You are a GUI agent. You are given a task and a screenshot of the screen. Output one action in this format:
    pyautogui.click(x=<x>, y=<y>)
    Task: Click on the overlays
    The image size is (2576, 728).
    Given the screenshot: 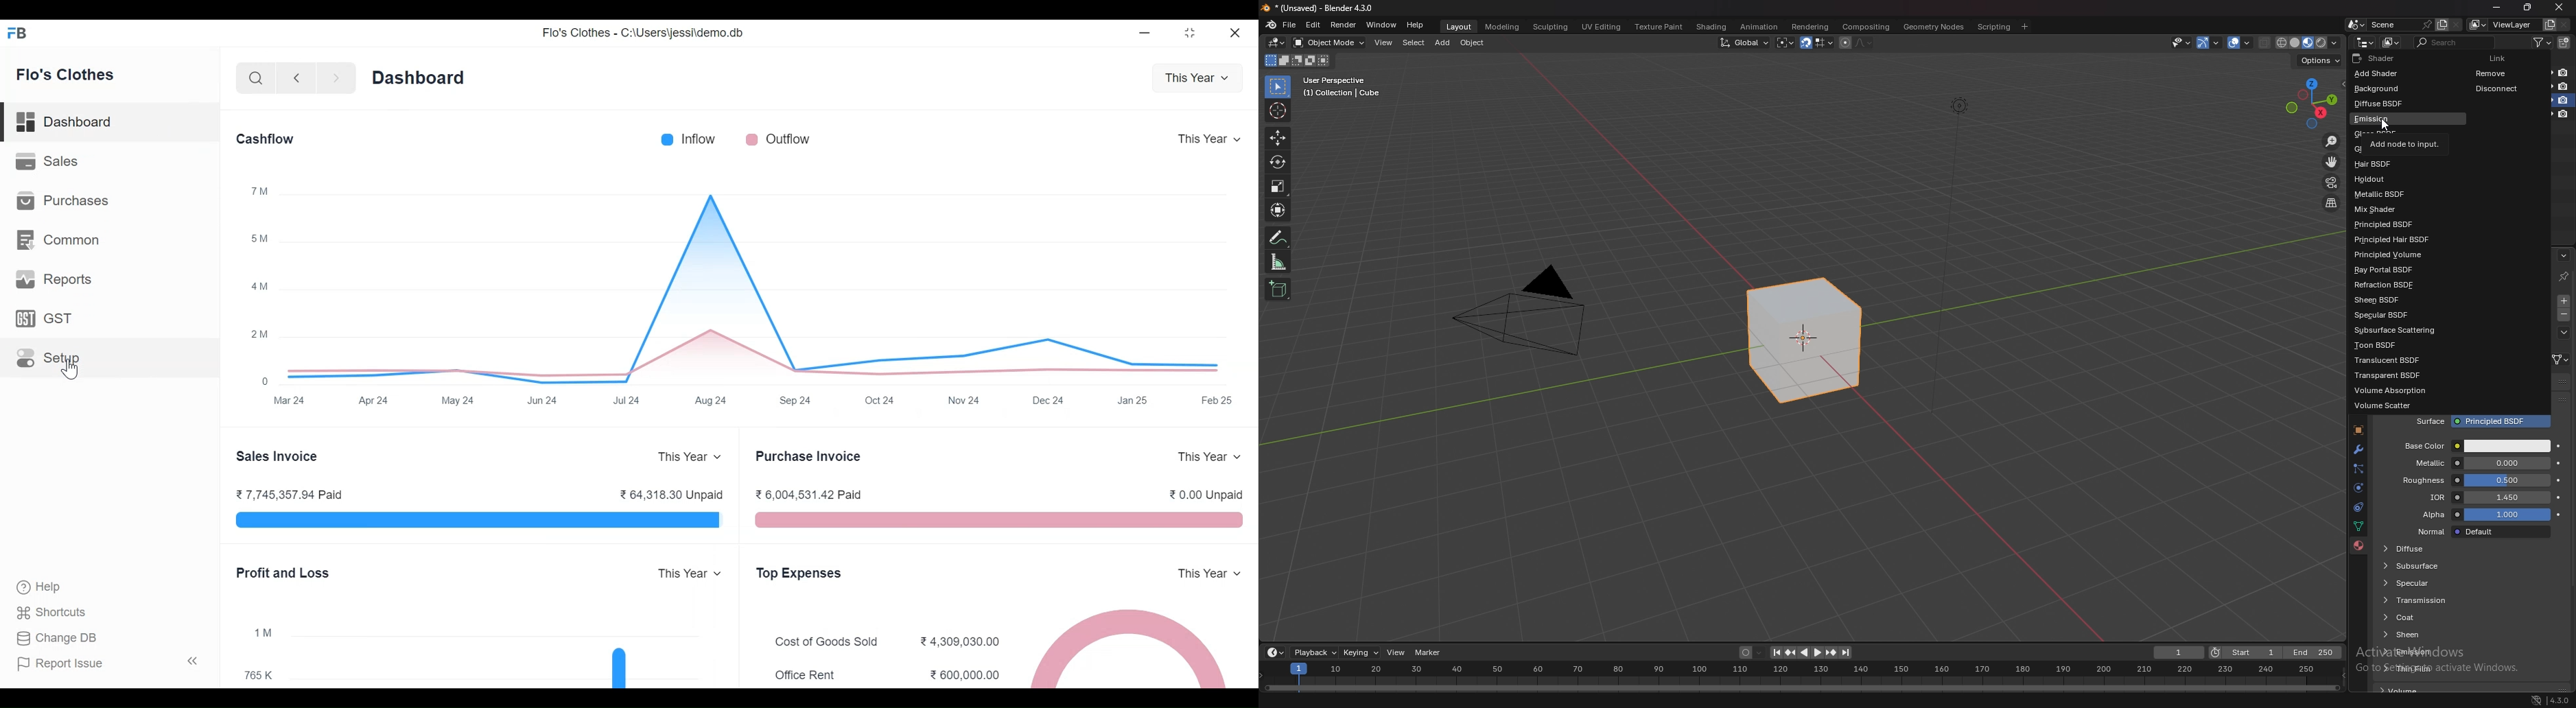 What is the action you would take?
    pyautogui.click(x=2241, y=43)
    